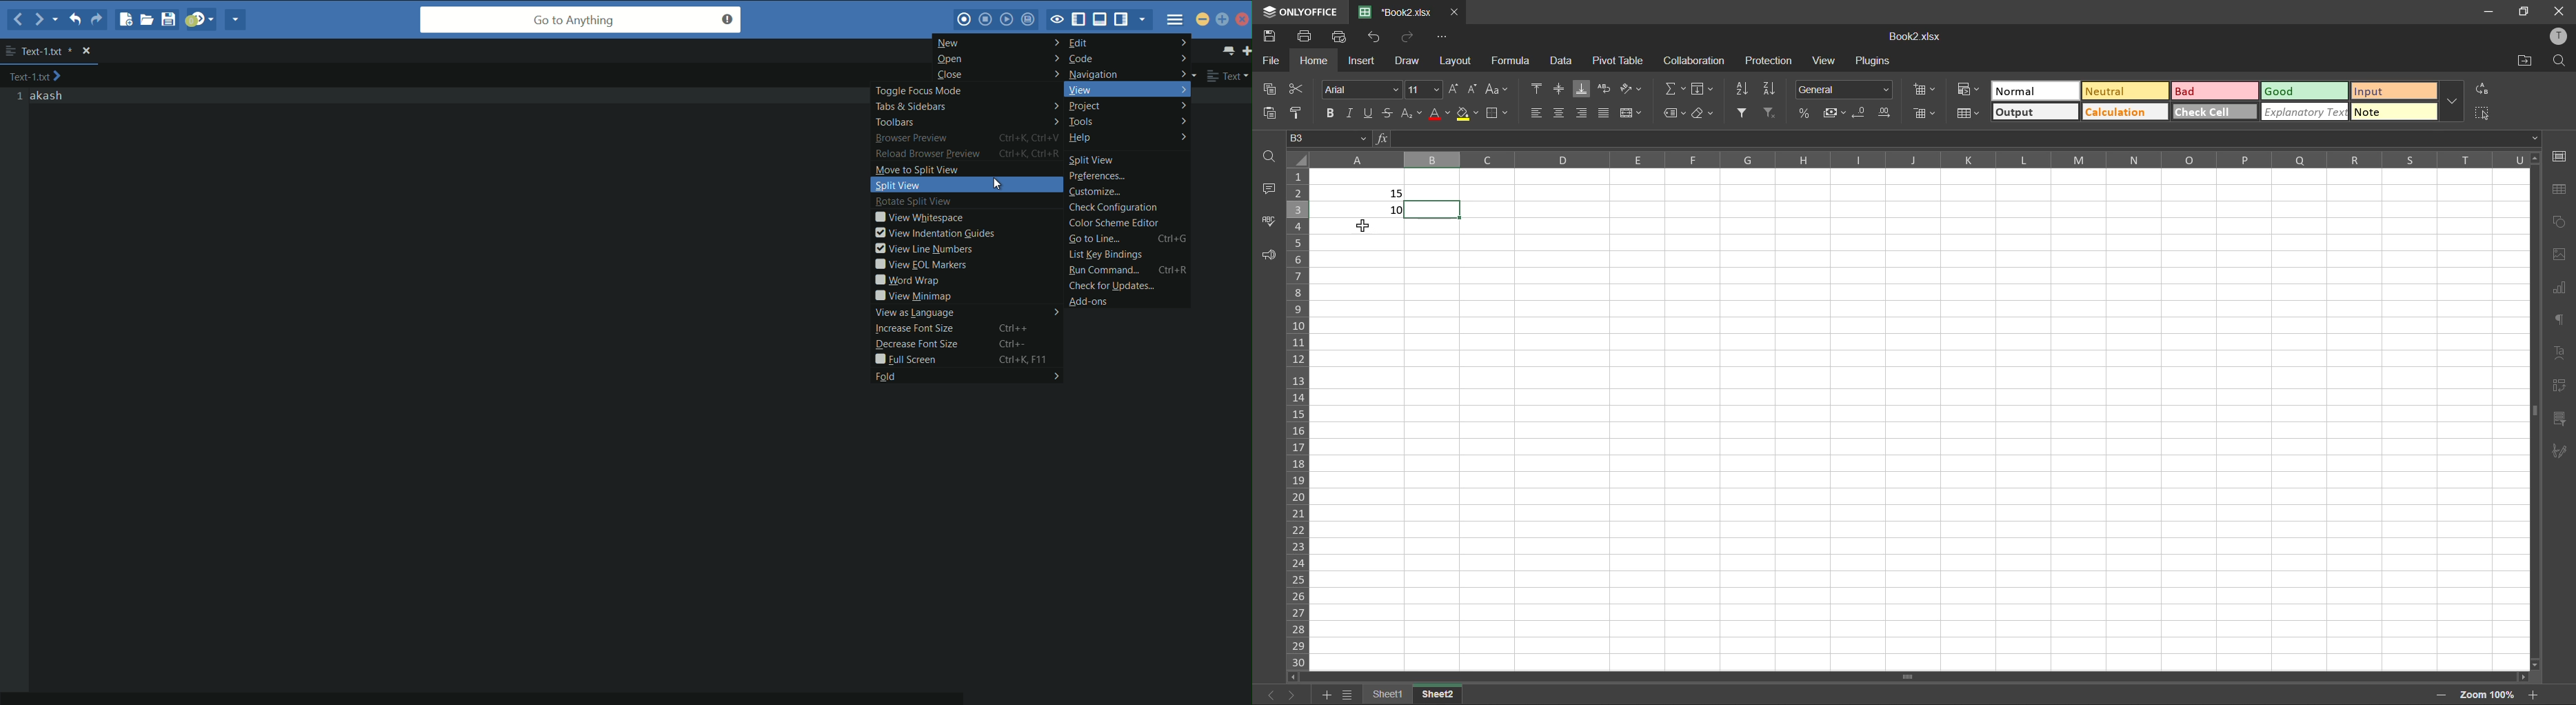 Image resolution: width=2576 pixels, height=728 pixels. What do you see at coordinates (2486, 10) in the screenshot?
I see `minimize` at bounding box center [2486, 10].